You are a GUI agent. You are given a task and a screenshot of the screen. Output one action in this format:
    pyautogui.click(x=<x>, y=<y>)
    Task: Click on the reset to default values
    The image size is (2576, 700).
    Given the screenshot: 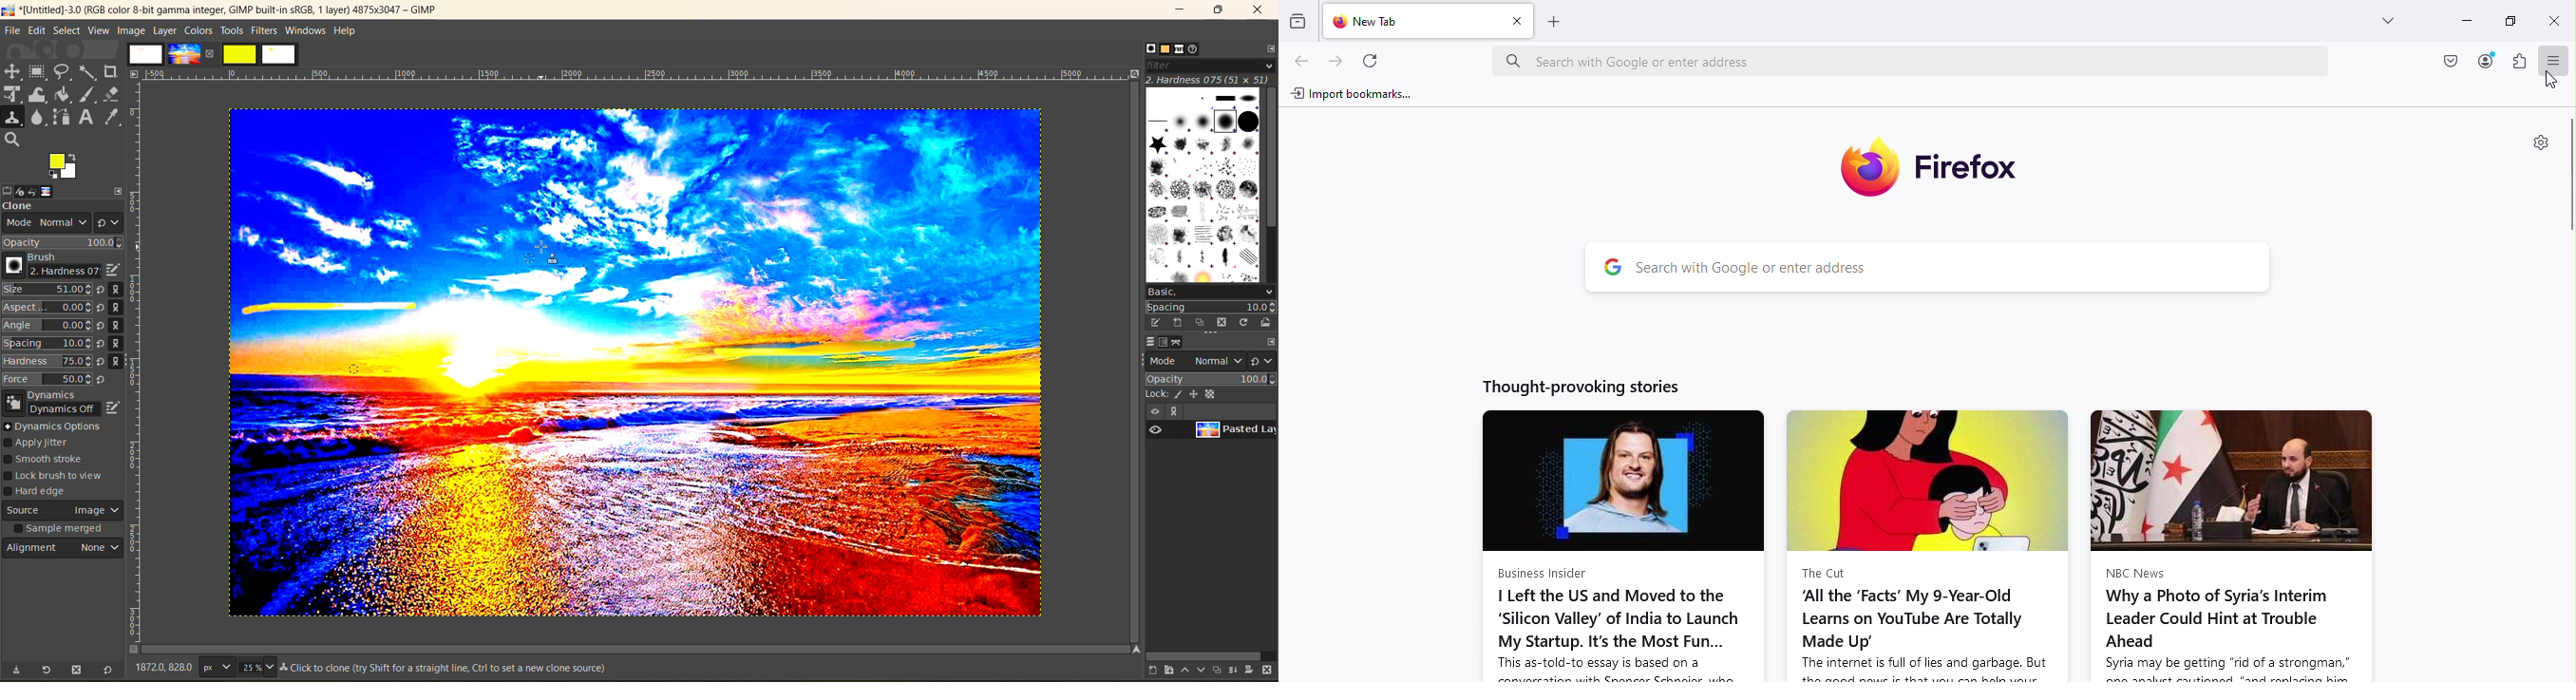 What is the action you would take?
    pyautogui.click(x=107, y=671)
    